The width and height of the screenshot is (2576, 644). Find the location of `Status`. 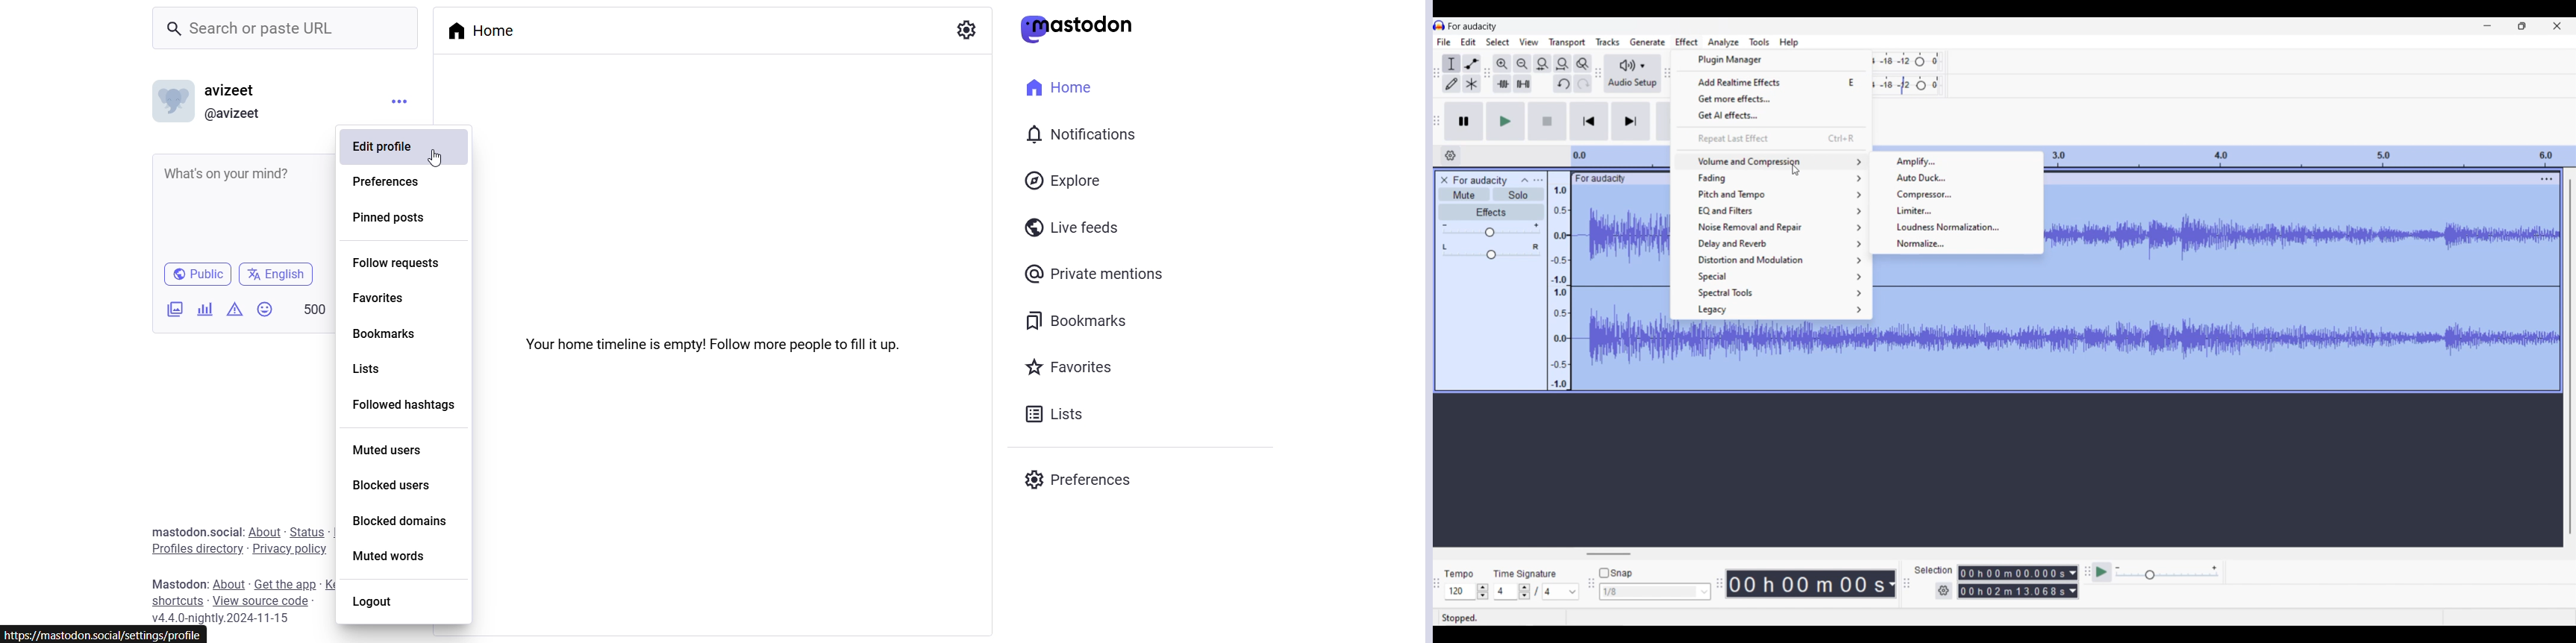

Status is located at coordinates (307, 533).